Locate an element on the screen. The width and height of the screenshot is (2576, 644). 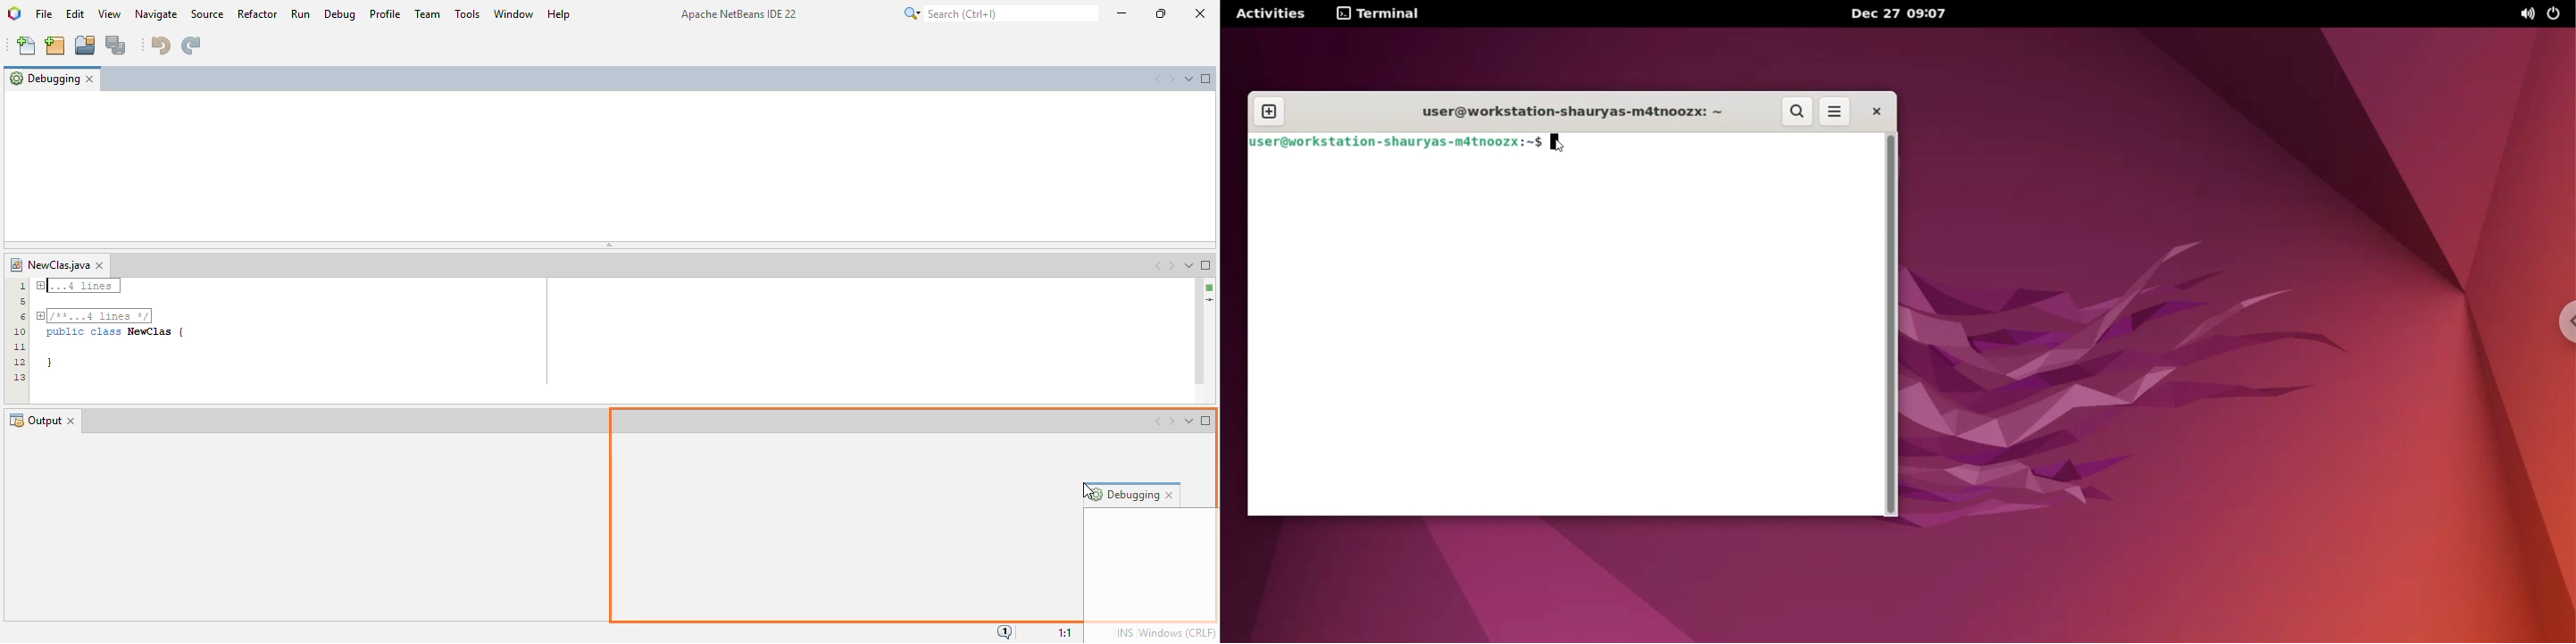
file name is located at coordinates (49, 265).